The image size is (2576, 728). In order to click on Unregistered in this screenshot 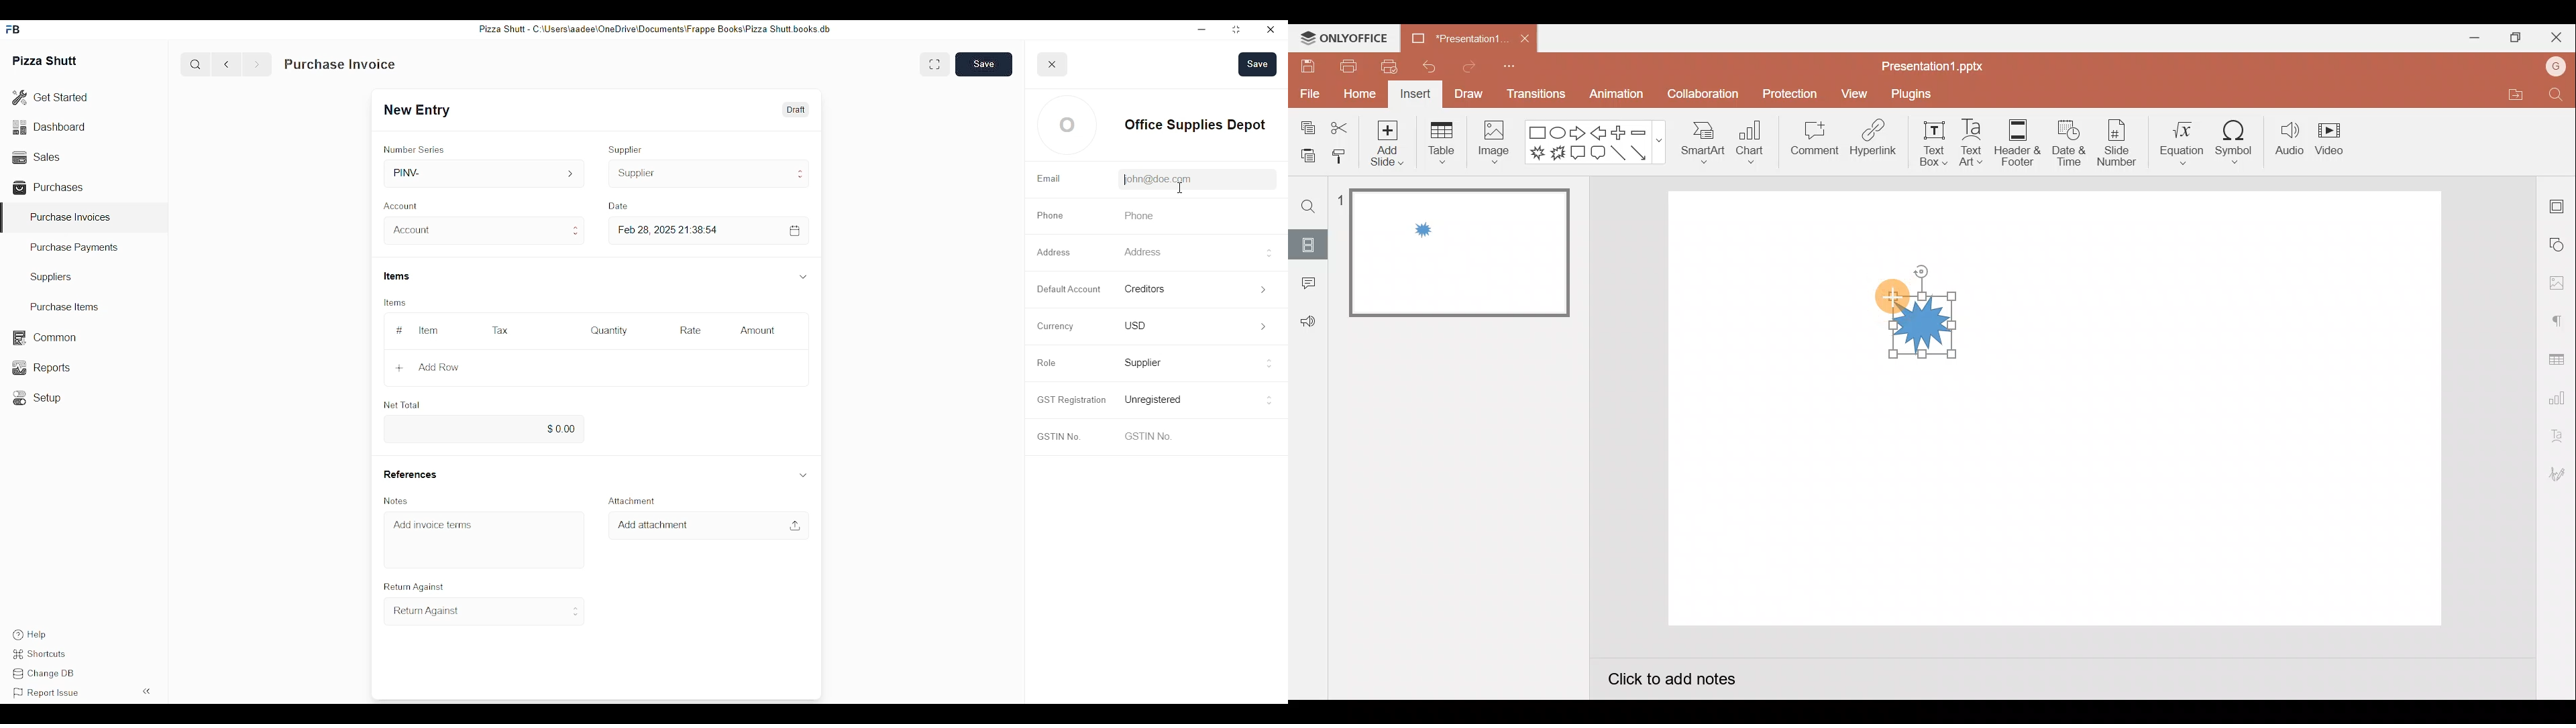, I will do `click(1155, 400)`.